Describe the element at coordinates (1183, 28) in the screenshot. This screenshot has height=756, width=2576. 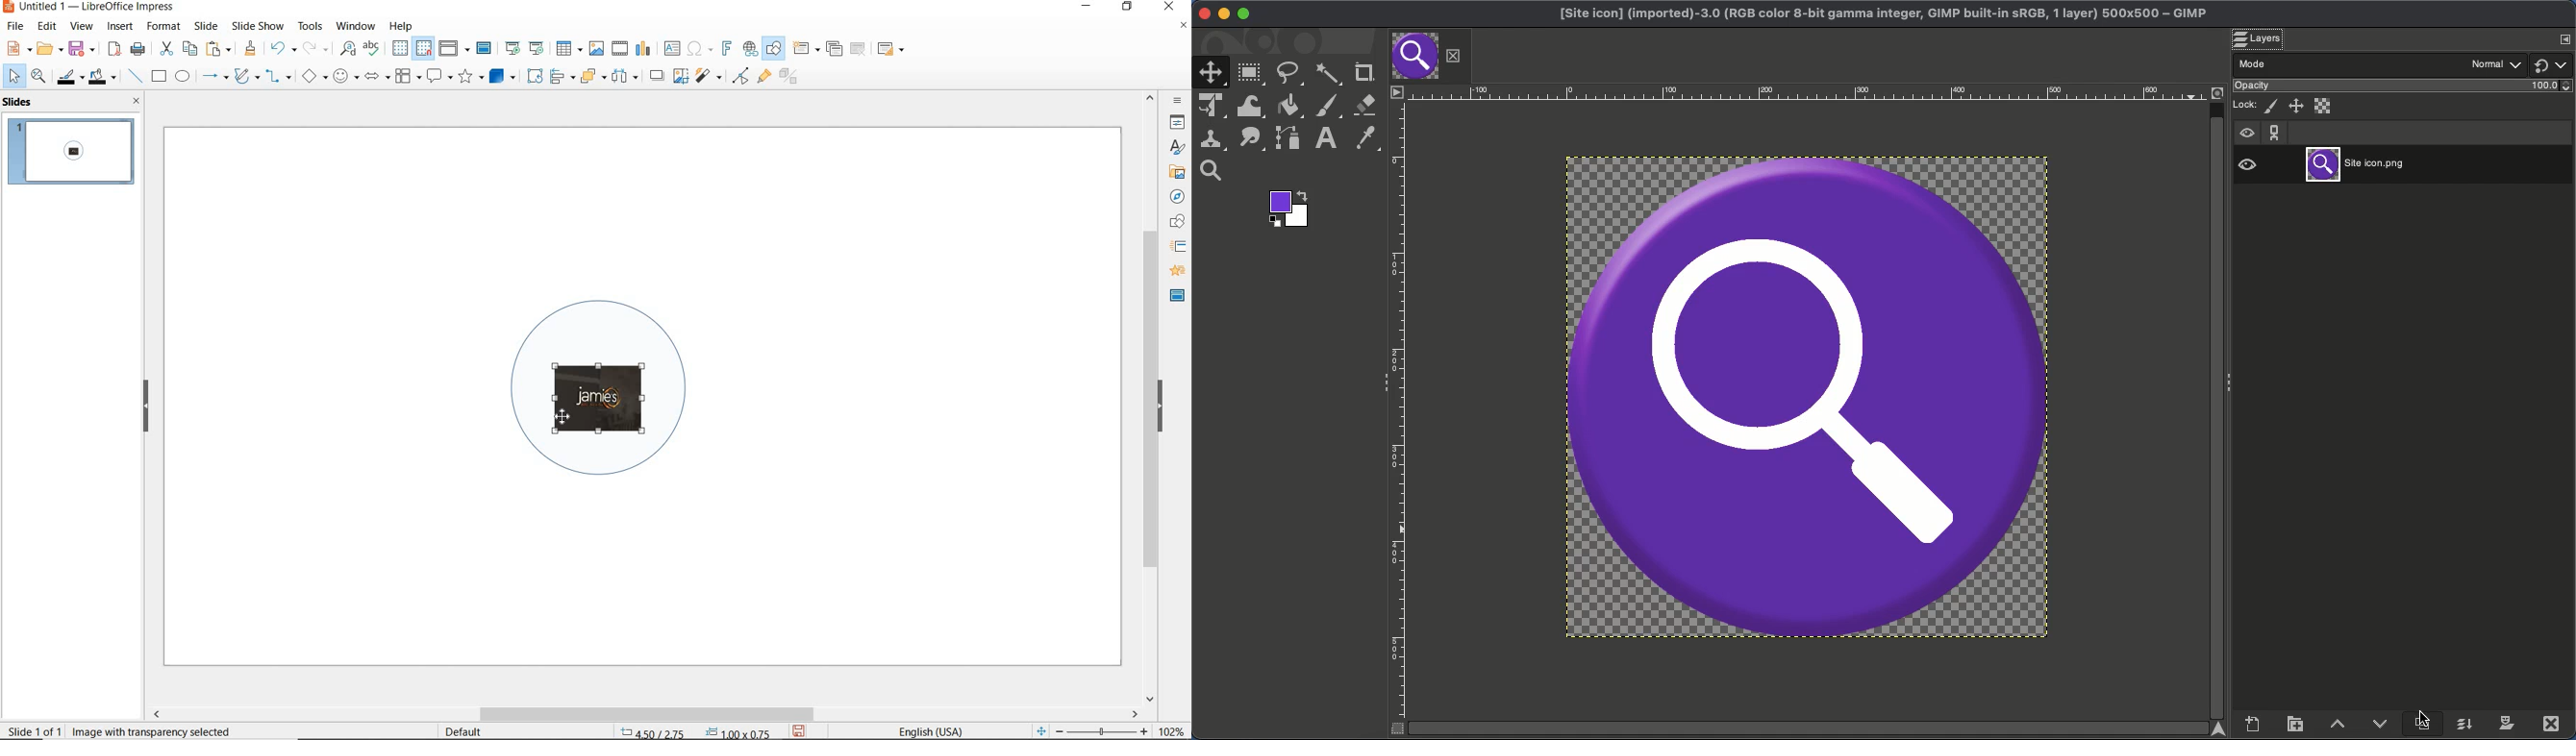
I see `close document` at that location.